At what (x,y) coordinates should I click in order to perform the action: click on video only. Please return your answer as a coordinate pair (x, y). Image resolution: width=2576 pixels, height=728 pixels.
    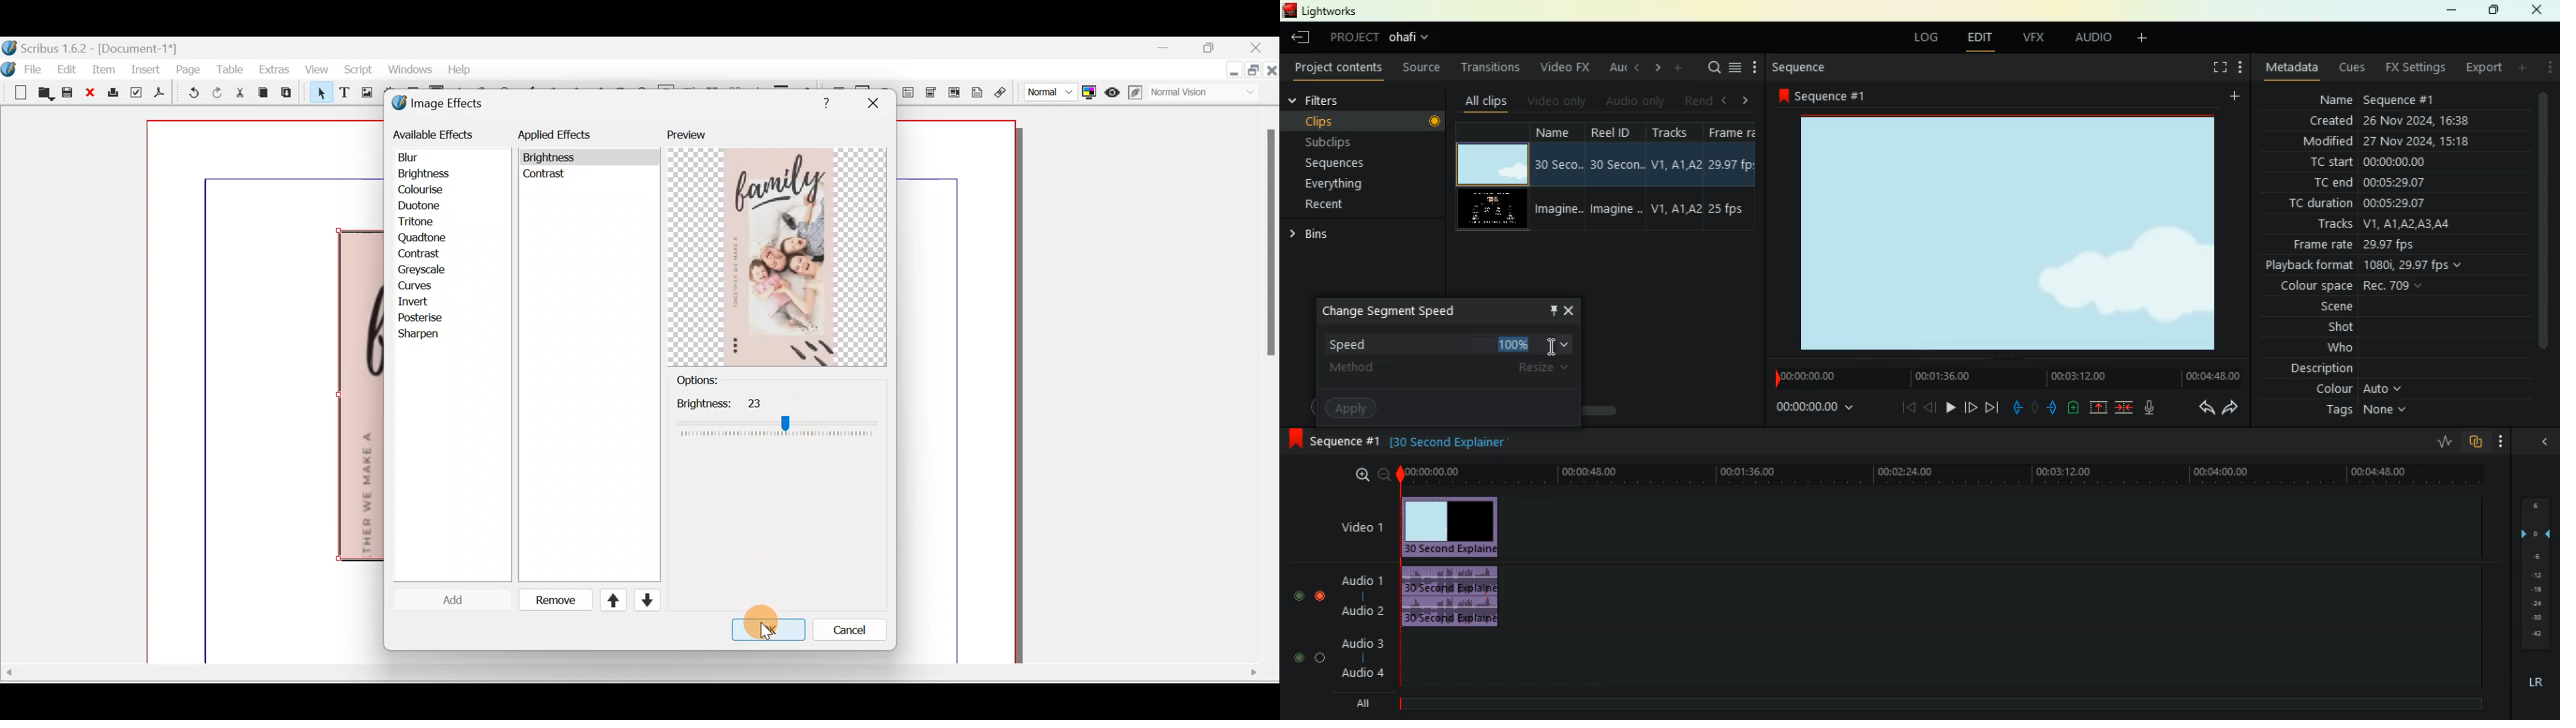
    Looking at the image, I should click on (1559, 101).